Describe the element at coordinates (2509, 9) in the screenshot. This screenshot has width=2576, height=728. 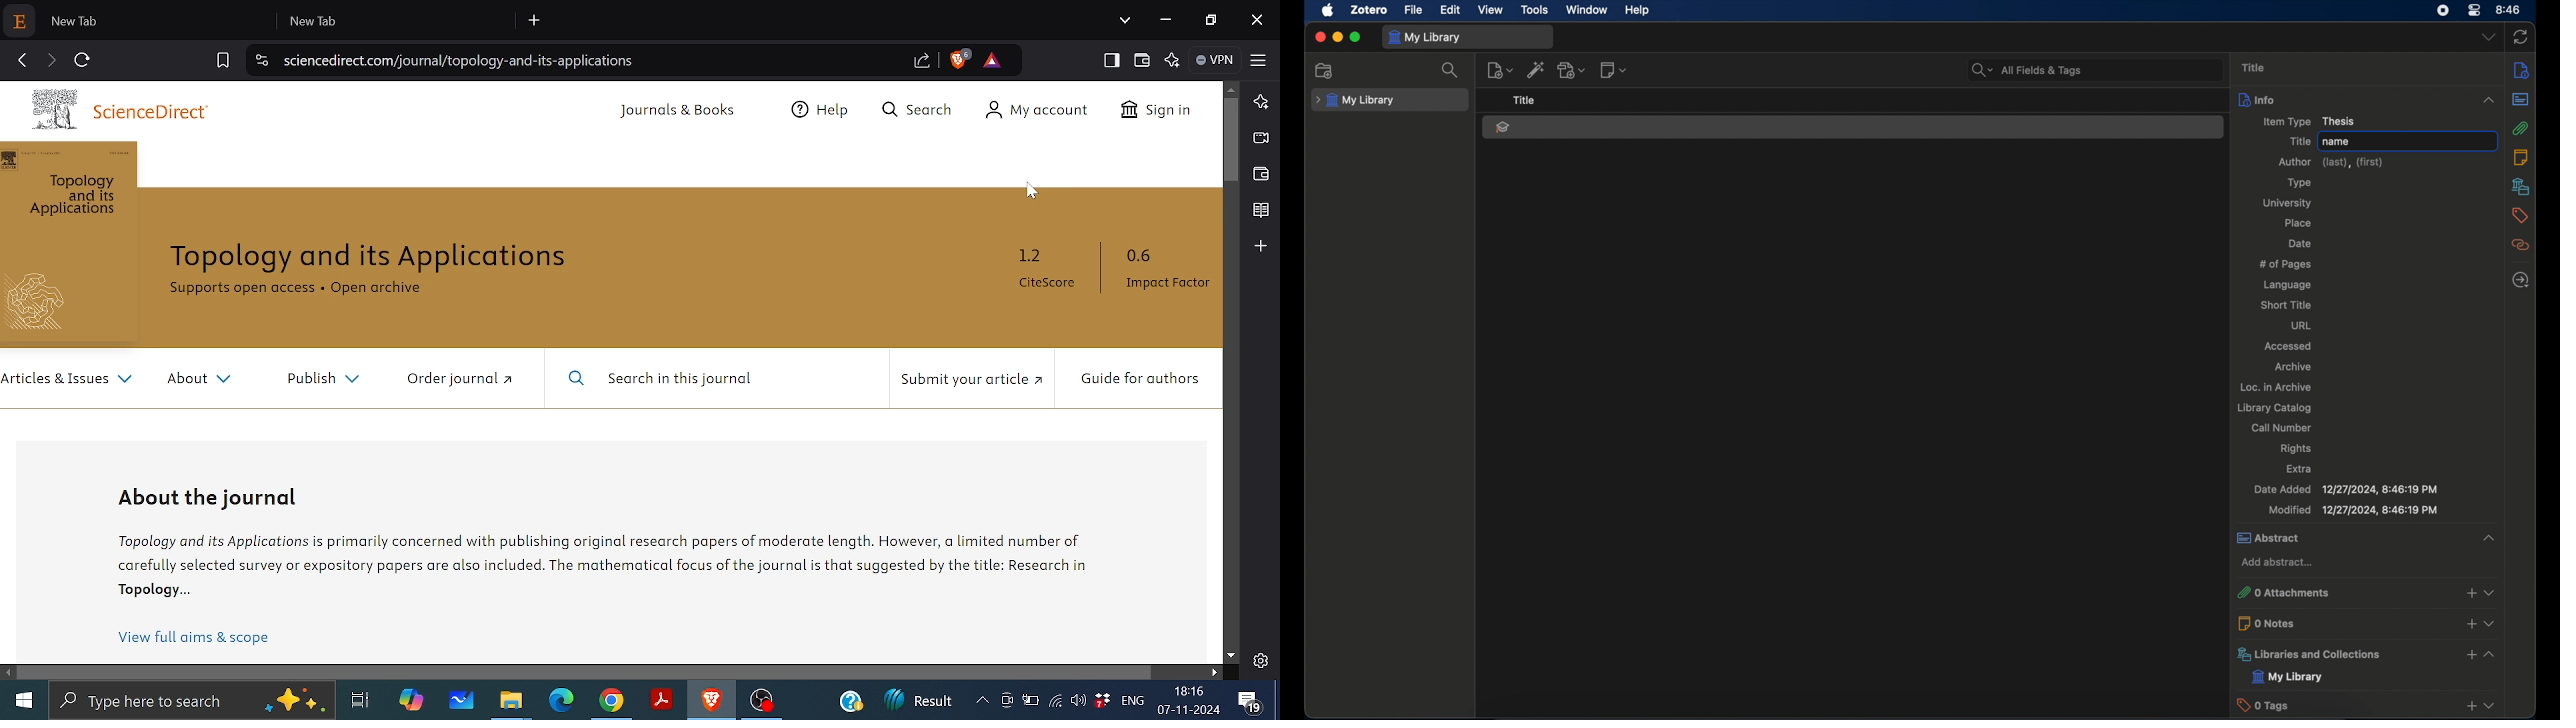
I see `time` at that location.